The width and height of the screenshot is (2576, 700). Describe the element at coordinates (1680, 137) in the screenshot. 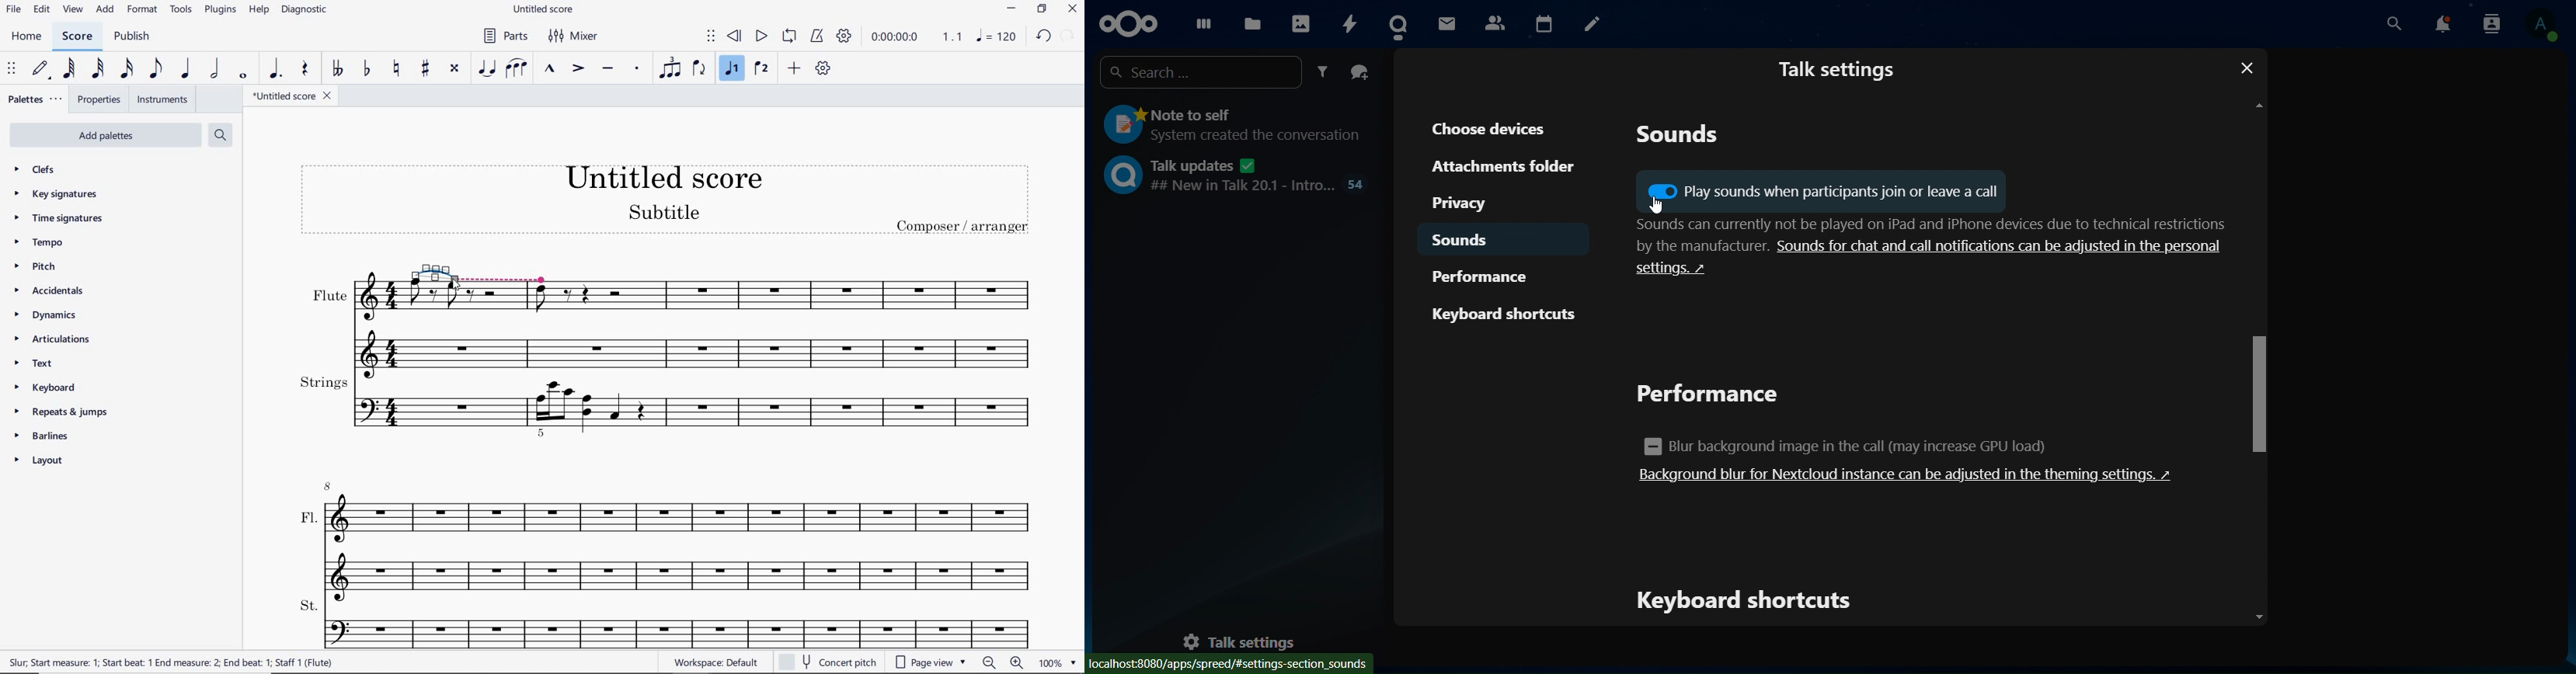

I see `sounds` at that location.